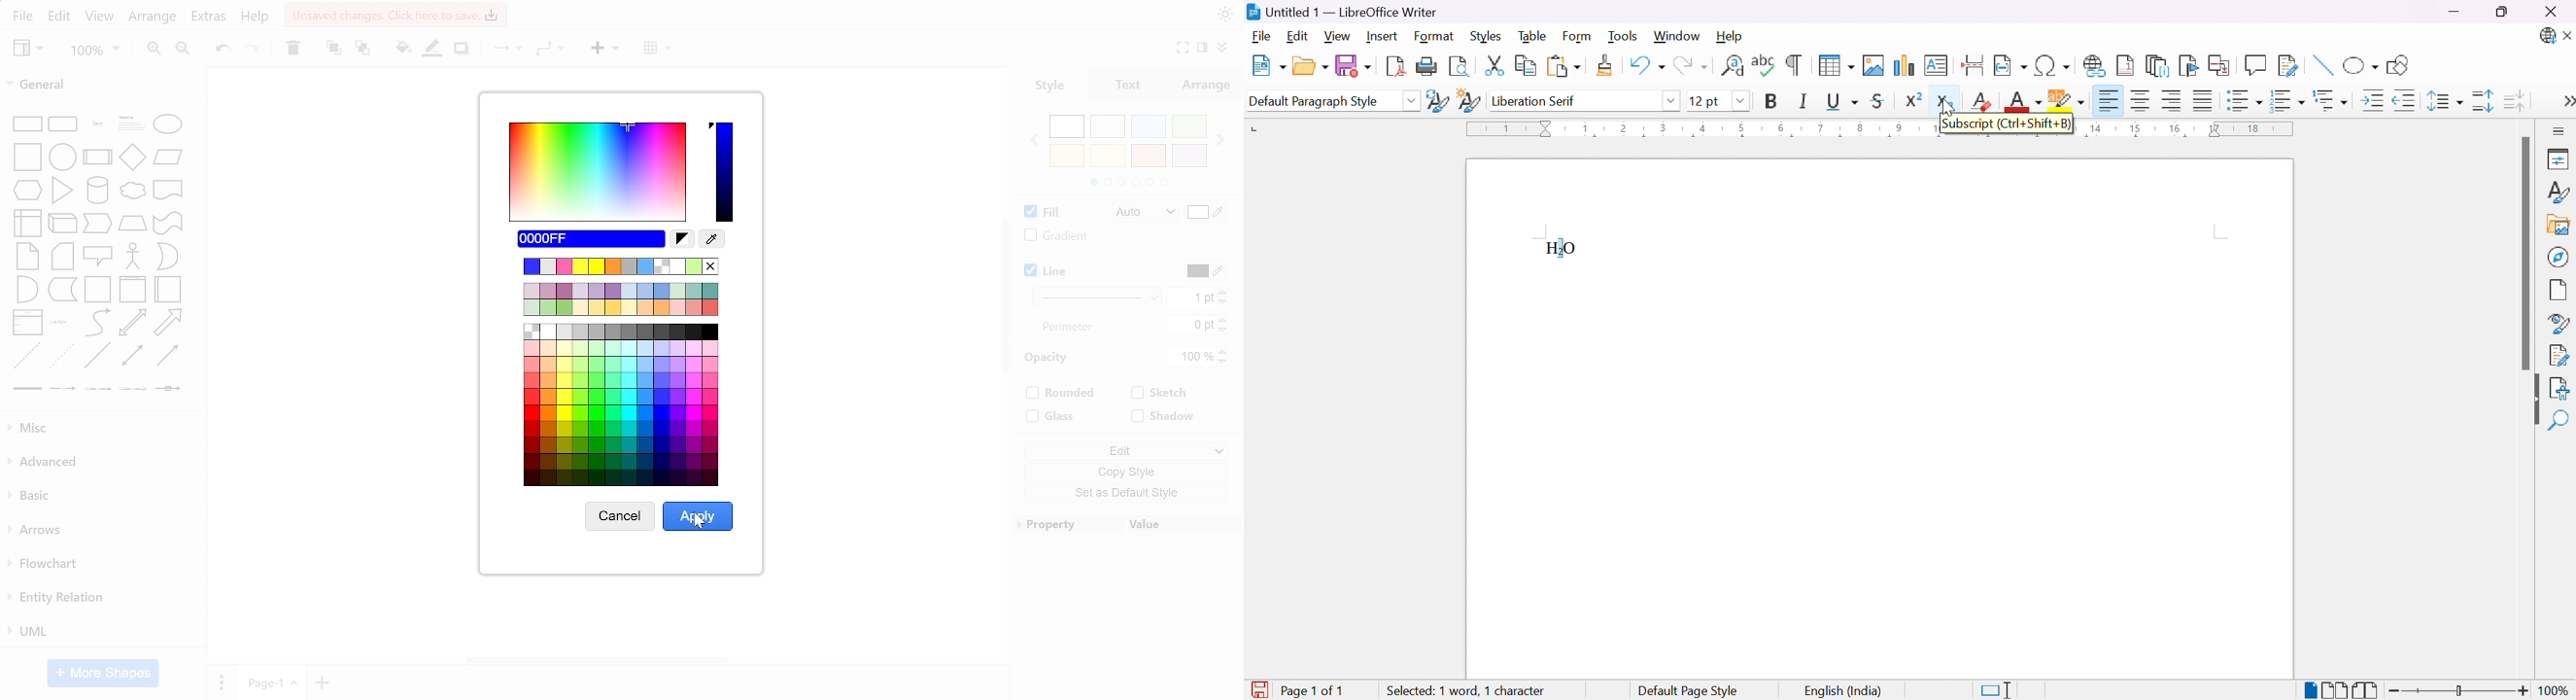 The height and width of the screenshot is (700, 2576). Describe the element at coordinates (1460, 67) in the screenshot. I see `Toggle print preview` at that location.